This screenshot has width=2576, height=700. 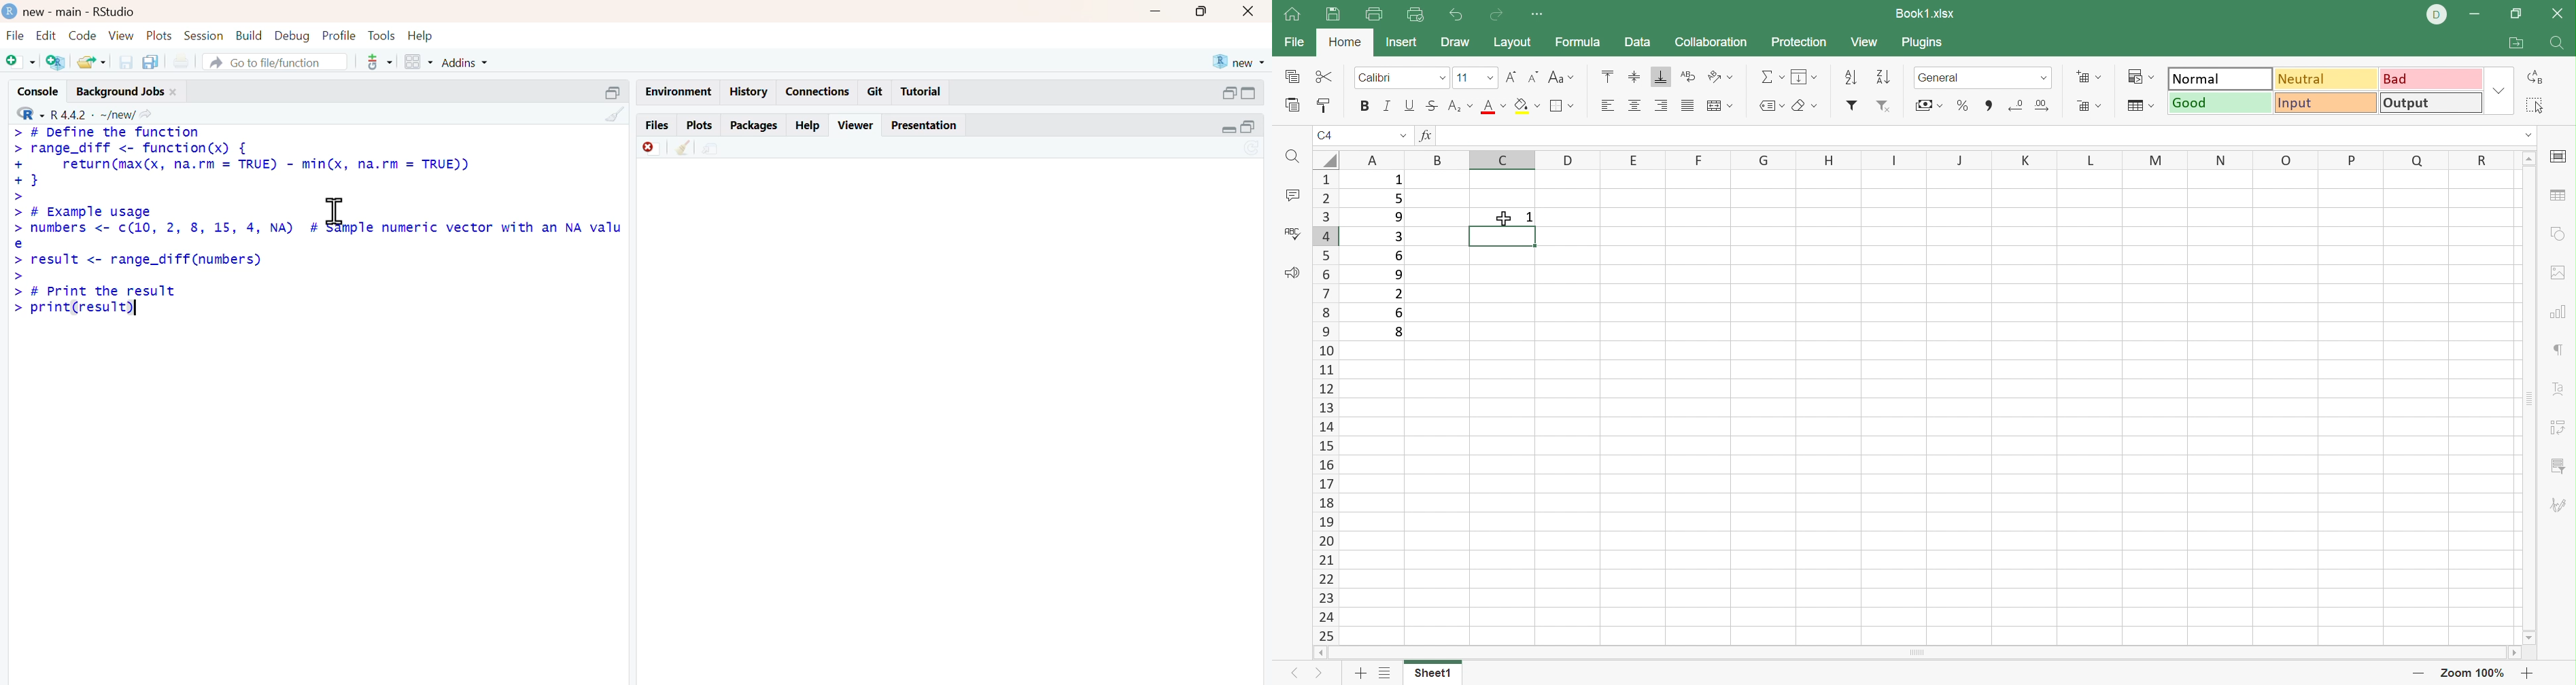 What do you see at coordinates (1502, 236) in the screenshot?
I see `=MIN(A1:A9)` at bounding box center [1502, 236].